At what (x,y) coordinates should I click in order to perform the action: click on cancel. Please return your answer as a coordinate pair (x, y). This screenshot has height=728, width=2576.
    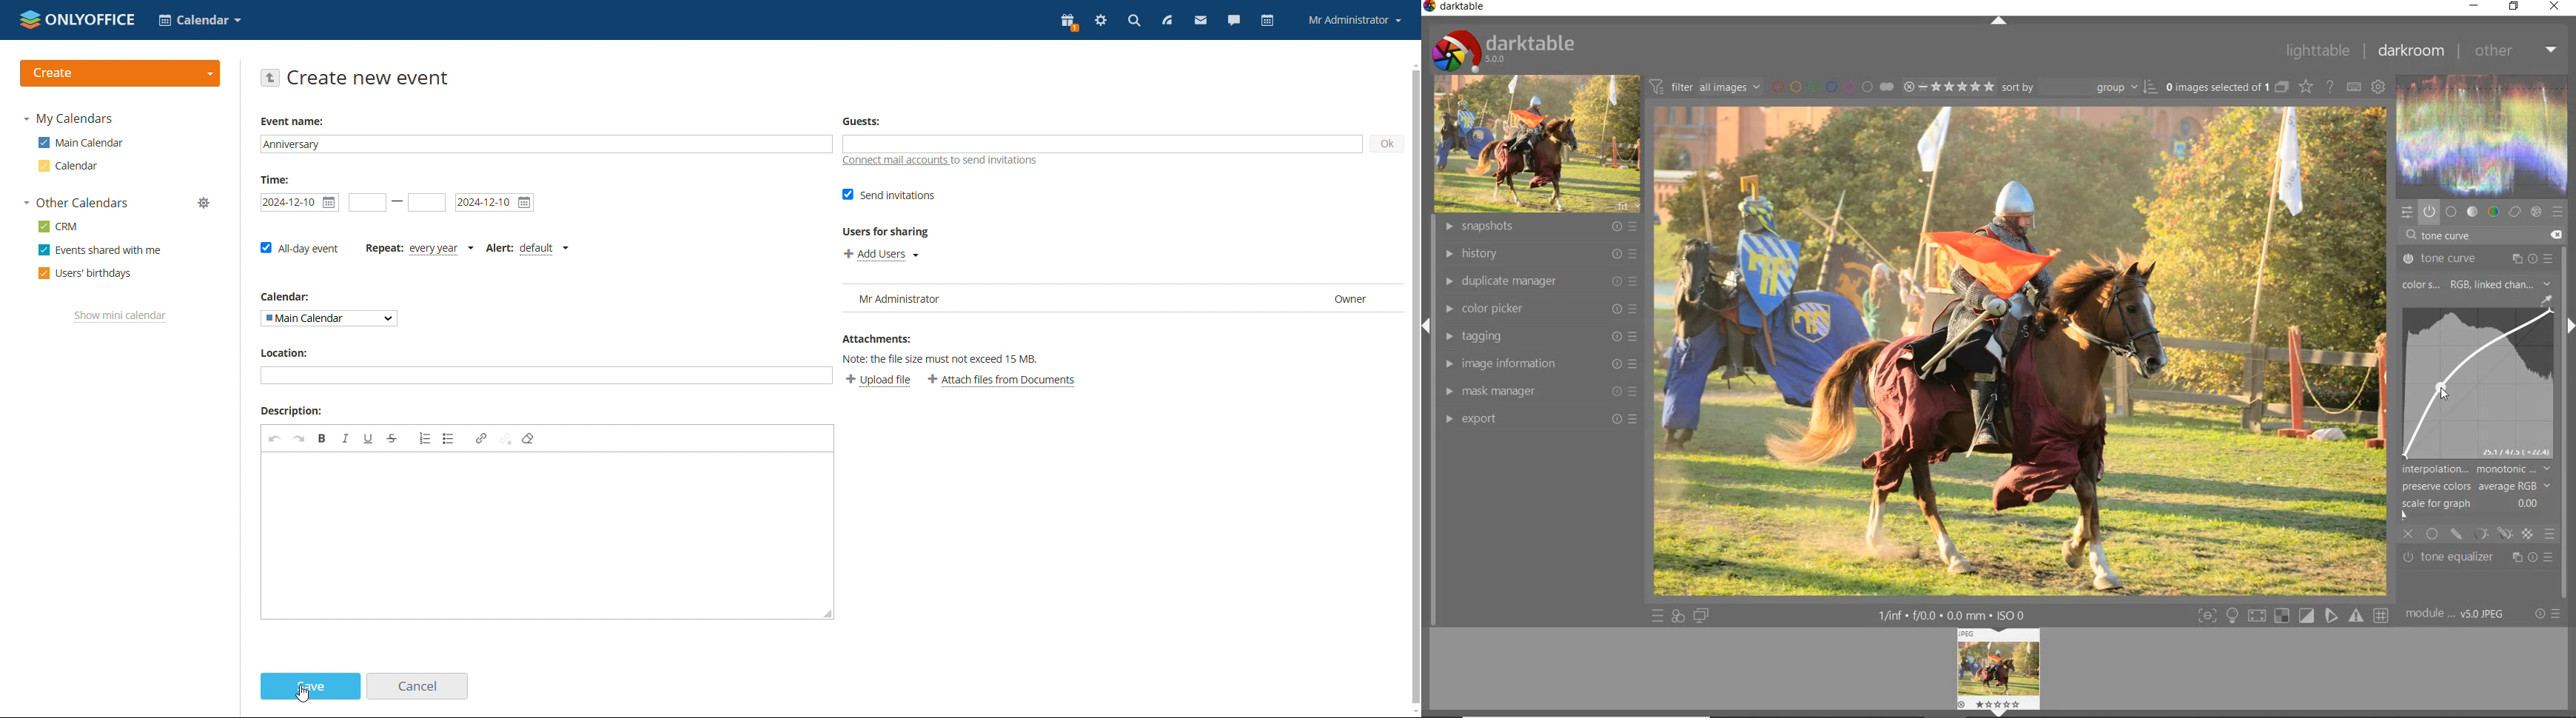
    Looking at the image, I should click on (417, 685).